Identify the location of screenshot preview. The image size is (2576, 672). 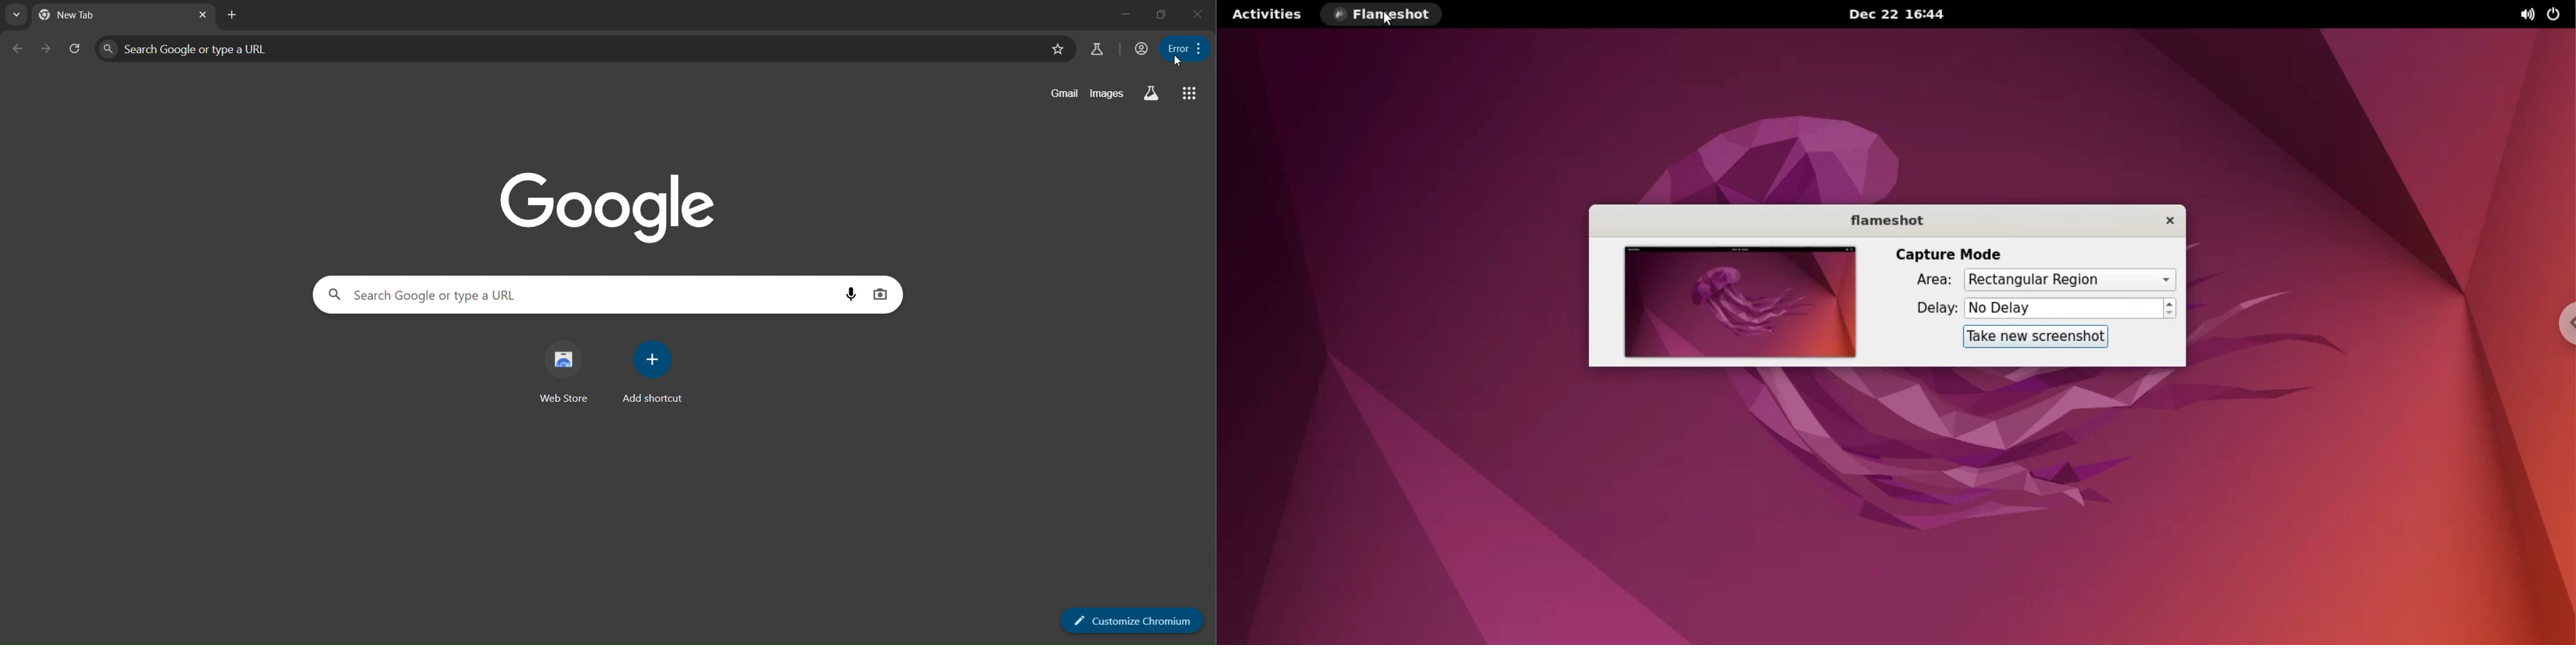
(1737, 303).